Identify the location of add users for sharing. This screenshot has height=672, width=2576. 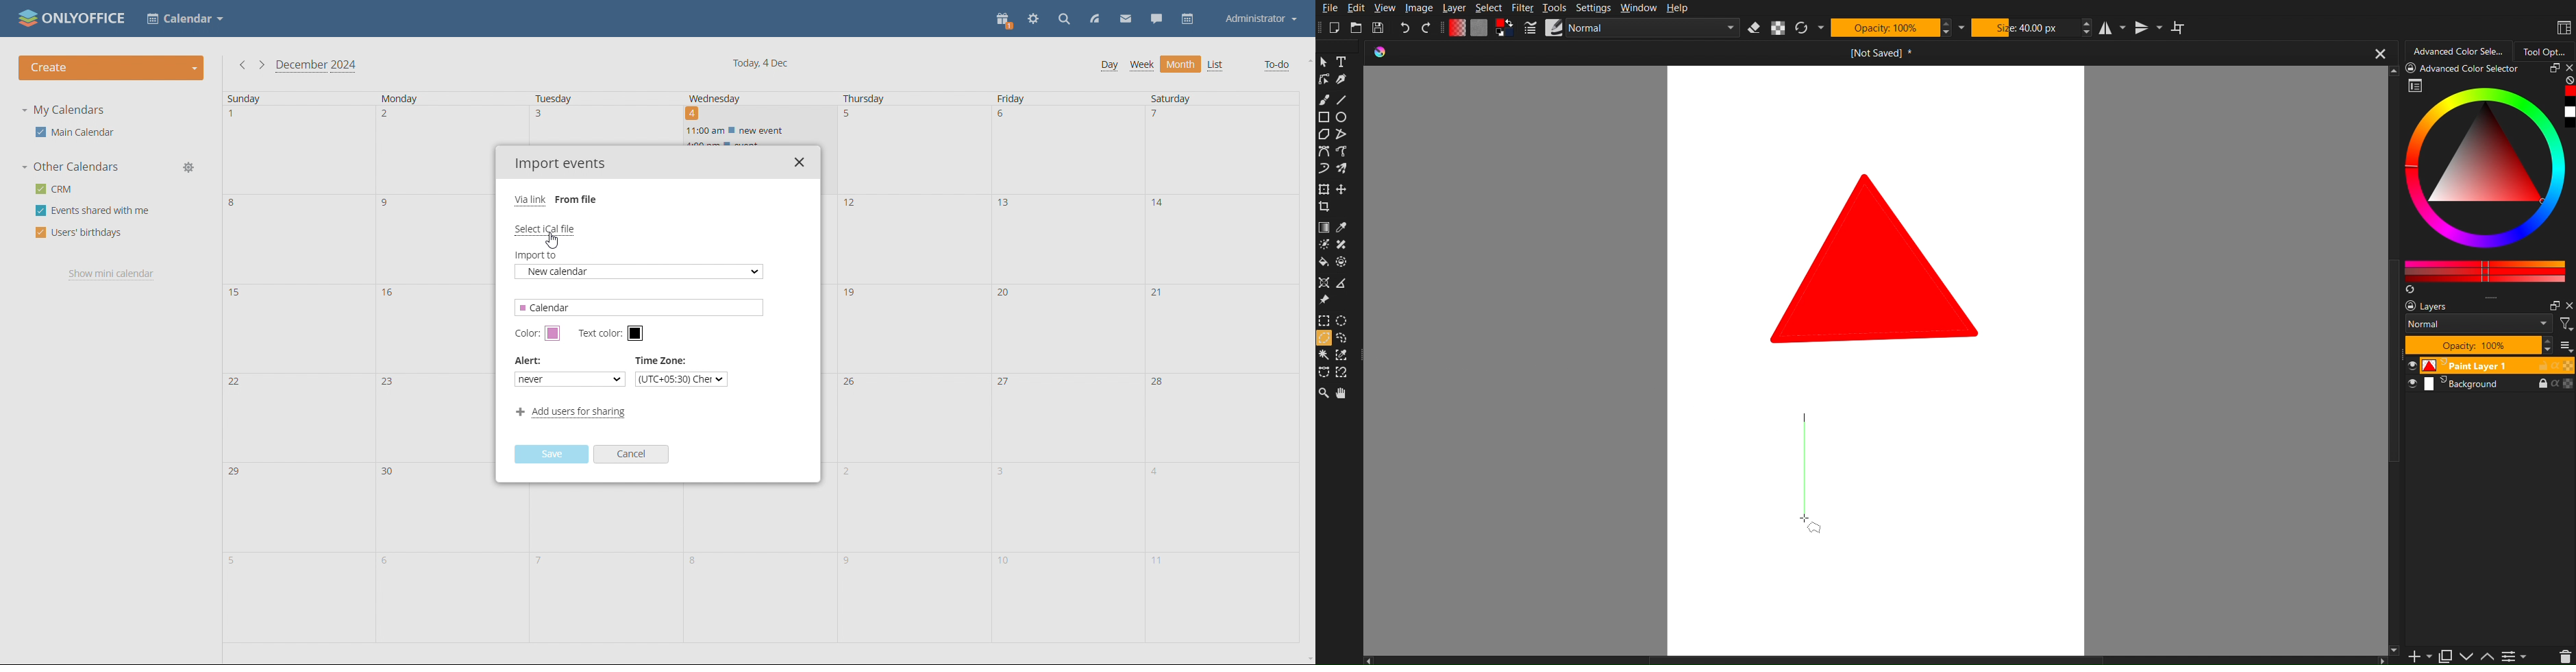
(571, 413).